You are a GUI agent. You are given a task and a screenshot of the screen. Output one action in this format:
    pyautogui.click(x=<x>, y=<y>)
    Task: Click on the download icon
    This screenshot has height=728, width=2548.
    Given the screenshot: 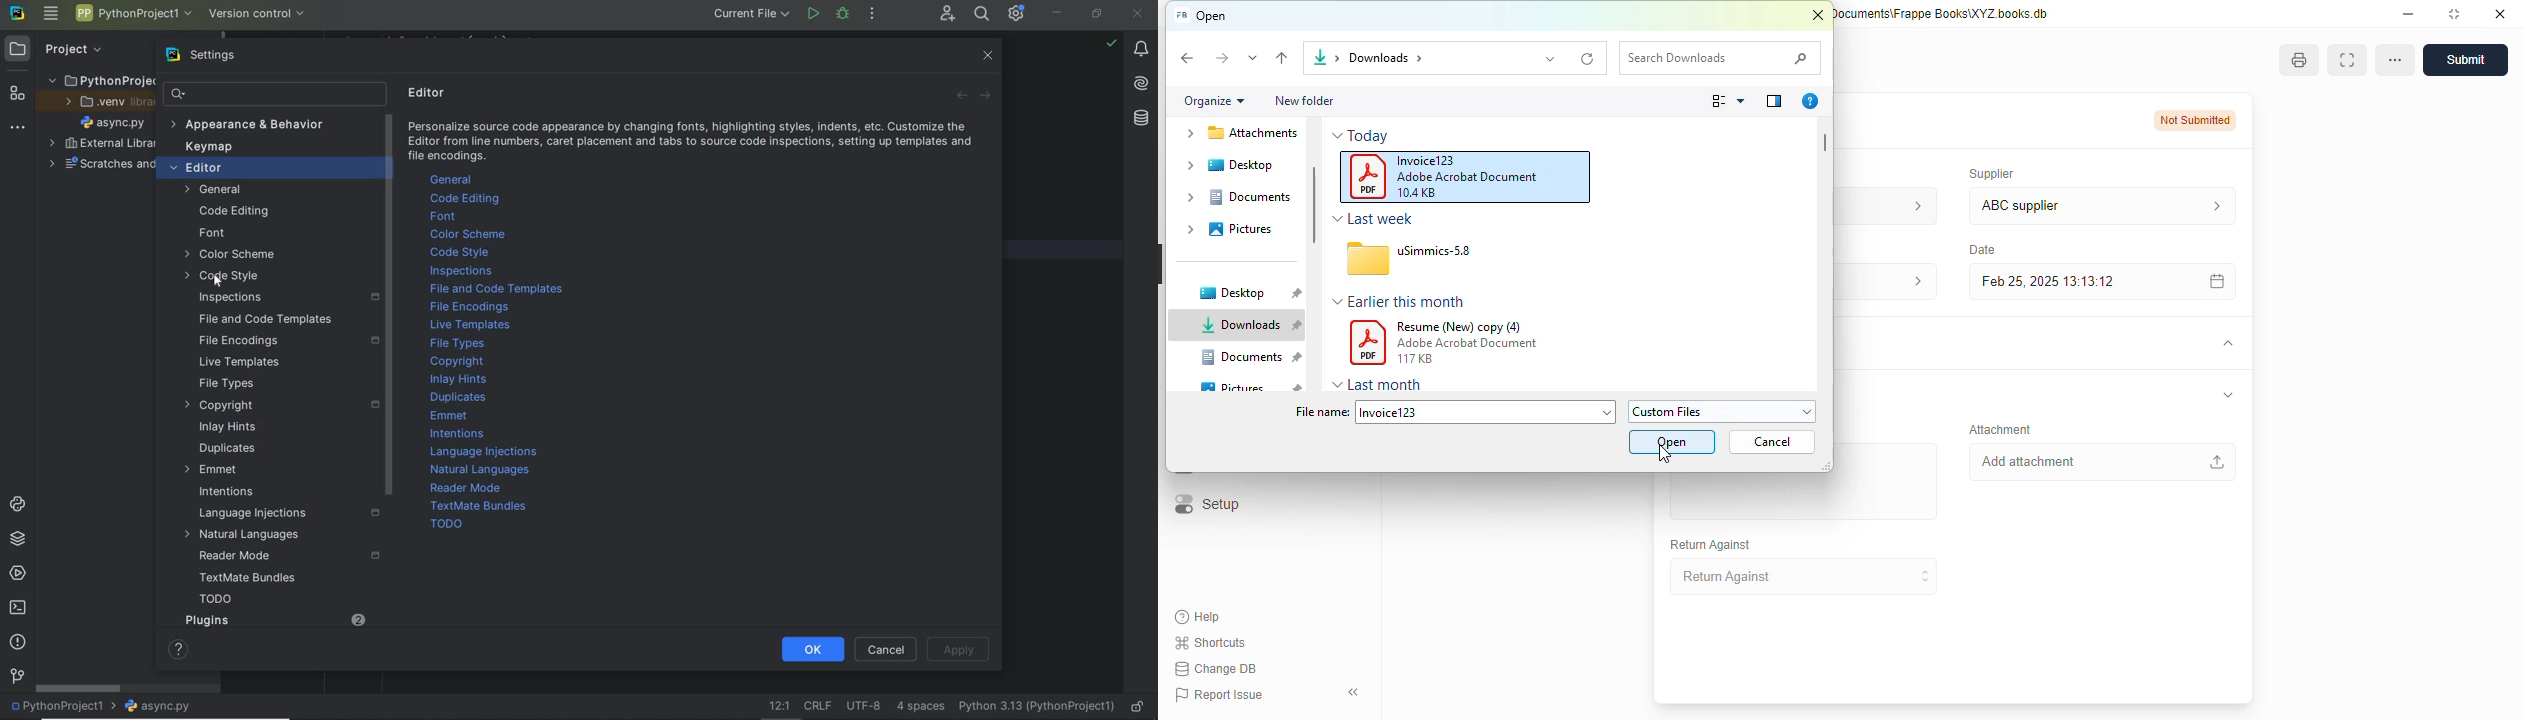 What is the action you would take?
    pyautogui.click(x=1317, y=58)
    